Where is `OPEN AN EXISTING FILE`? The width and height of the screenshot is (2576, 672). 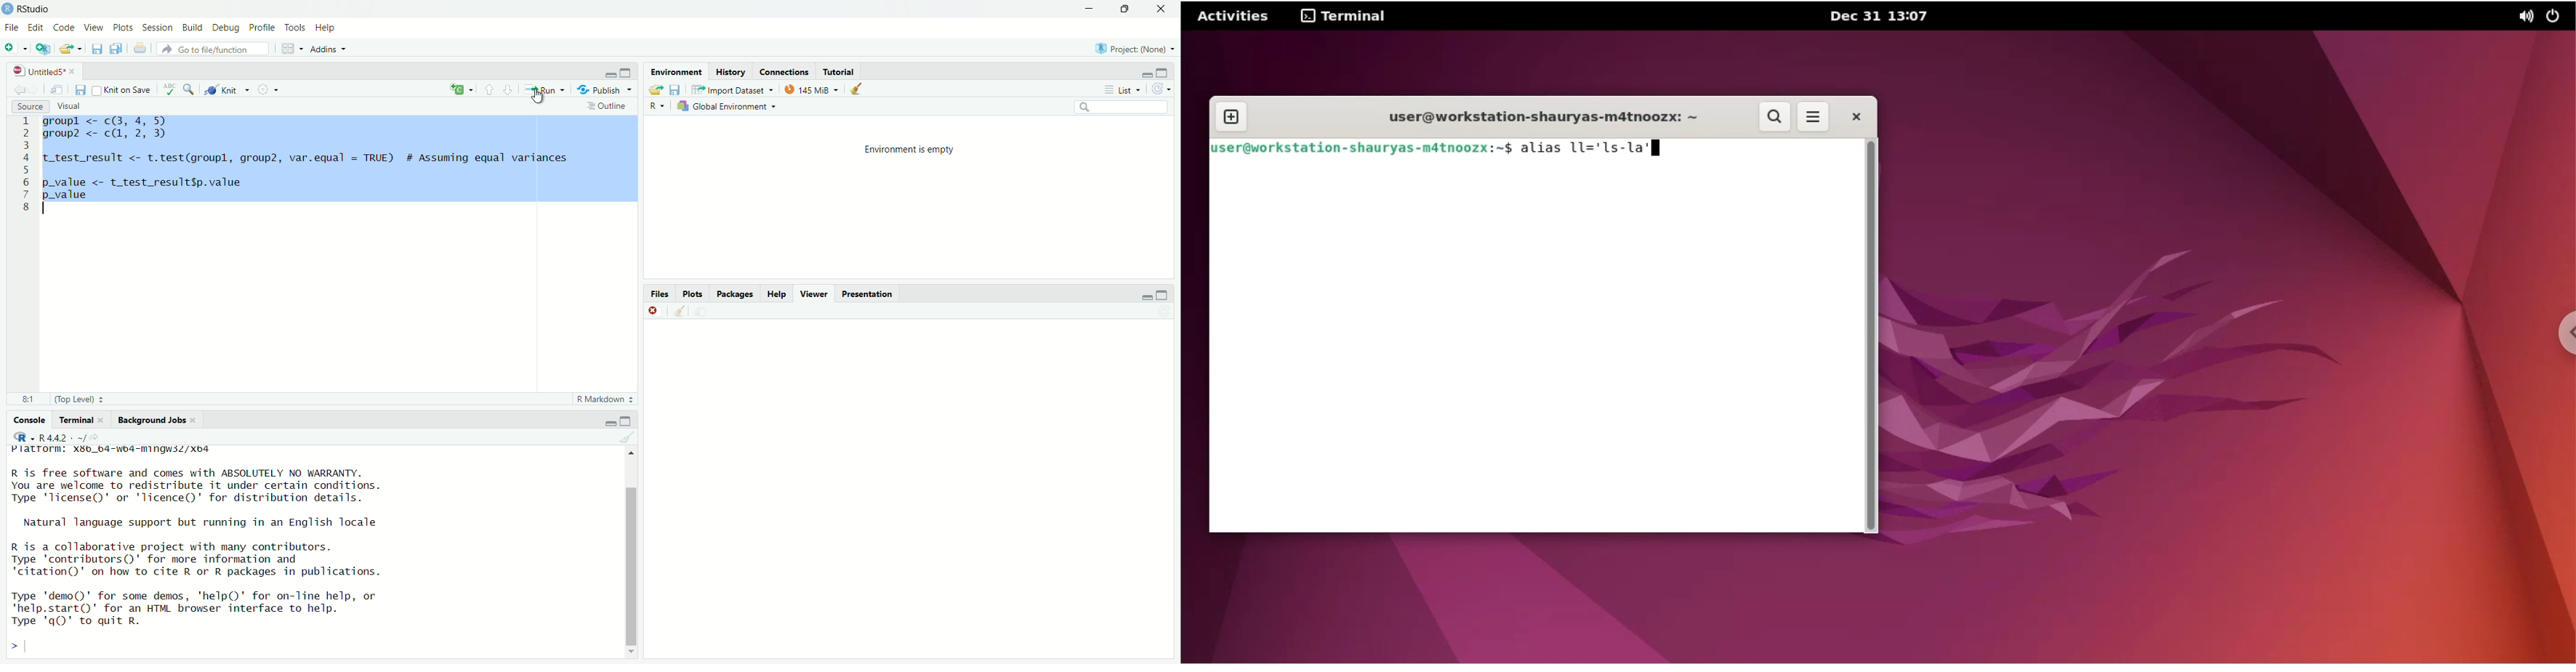
OPEN AN EXISTING FILE is located at coordinates (70, 49).